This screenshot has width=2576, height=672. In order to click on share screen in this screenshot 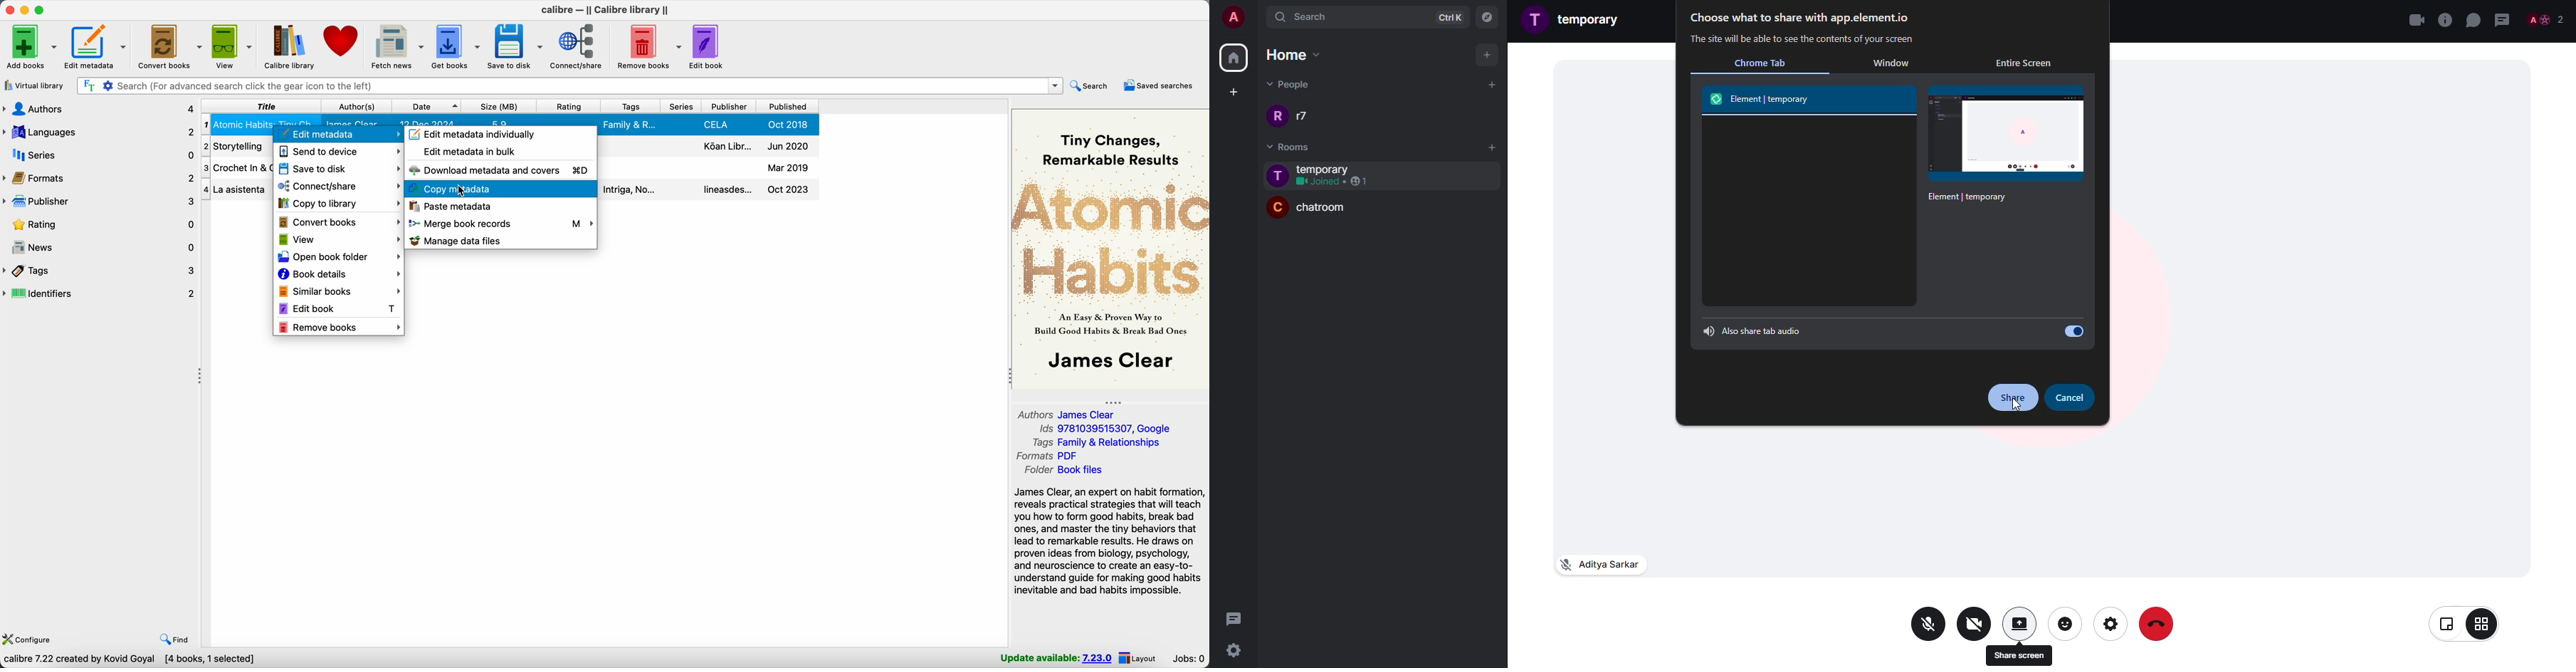, I will do `click(2018, 653)`.